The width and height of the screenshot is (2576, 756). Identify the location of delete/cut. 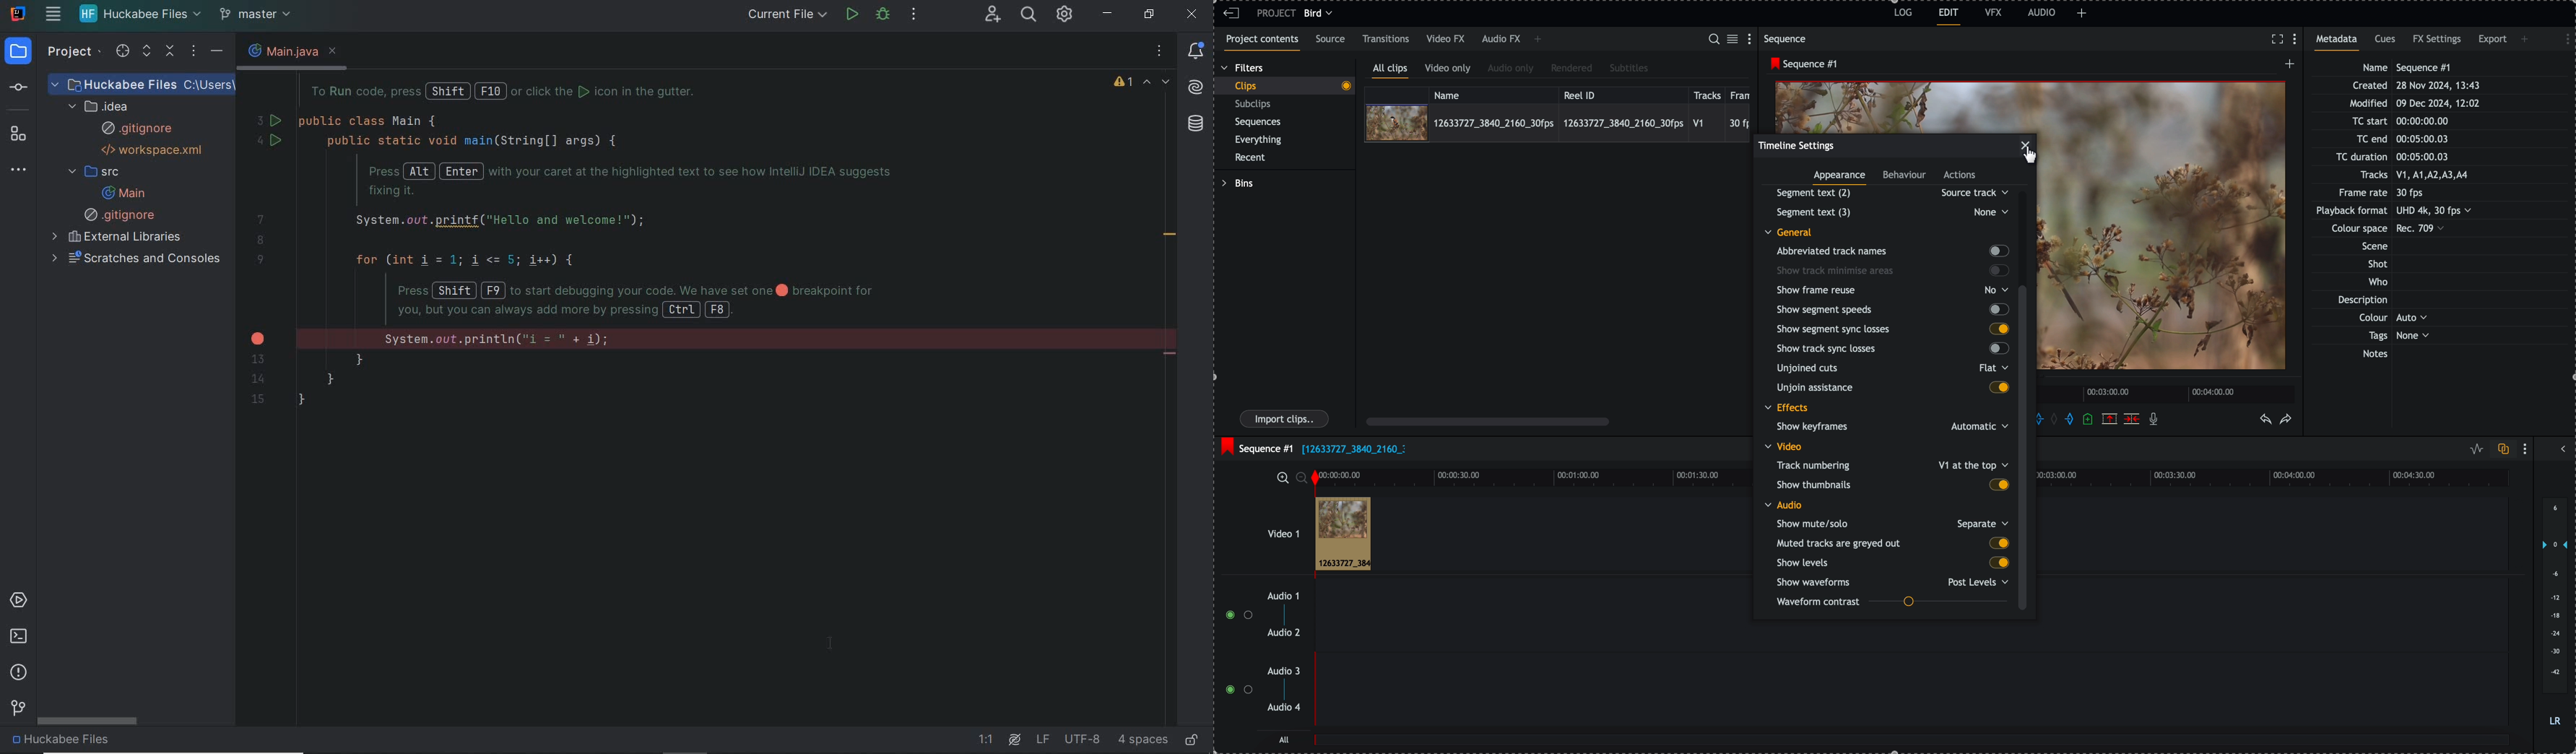
(2132, 419).